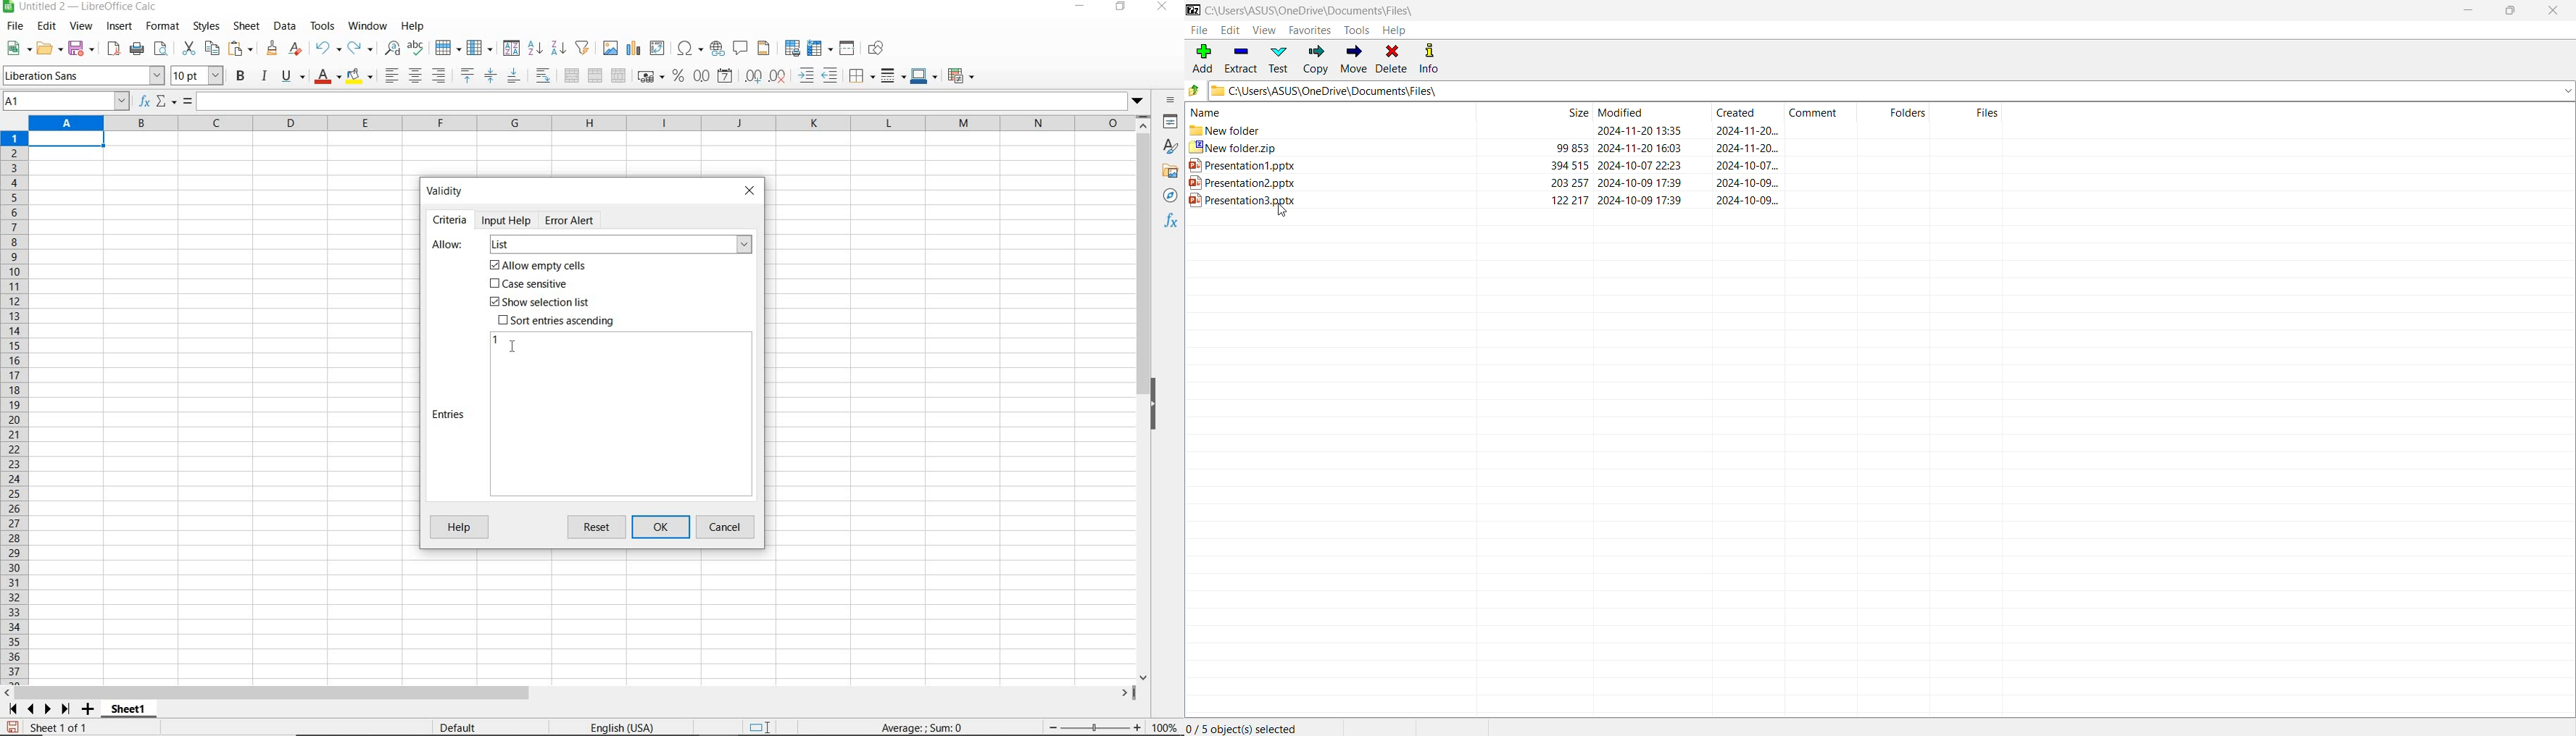  I want to click on function wizard, so click(142, 102).